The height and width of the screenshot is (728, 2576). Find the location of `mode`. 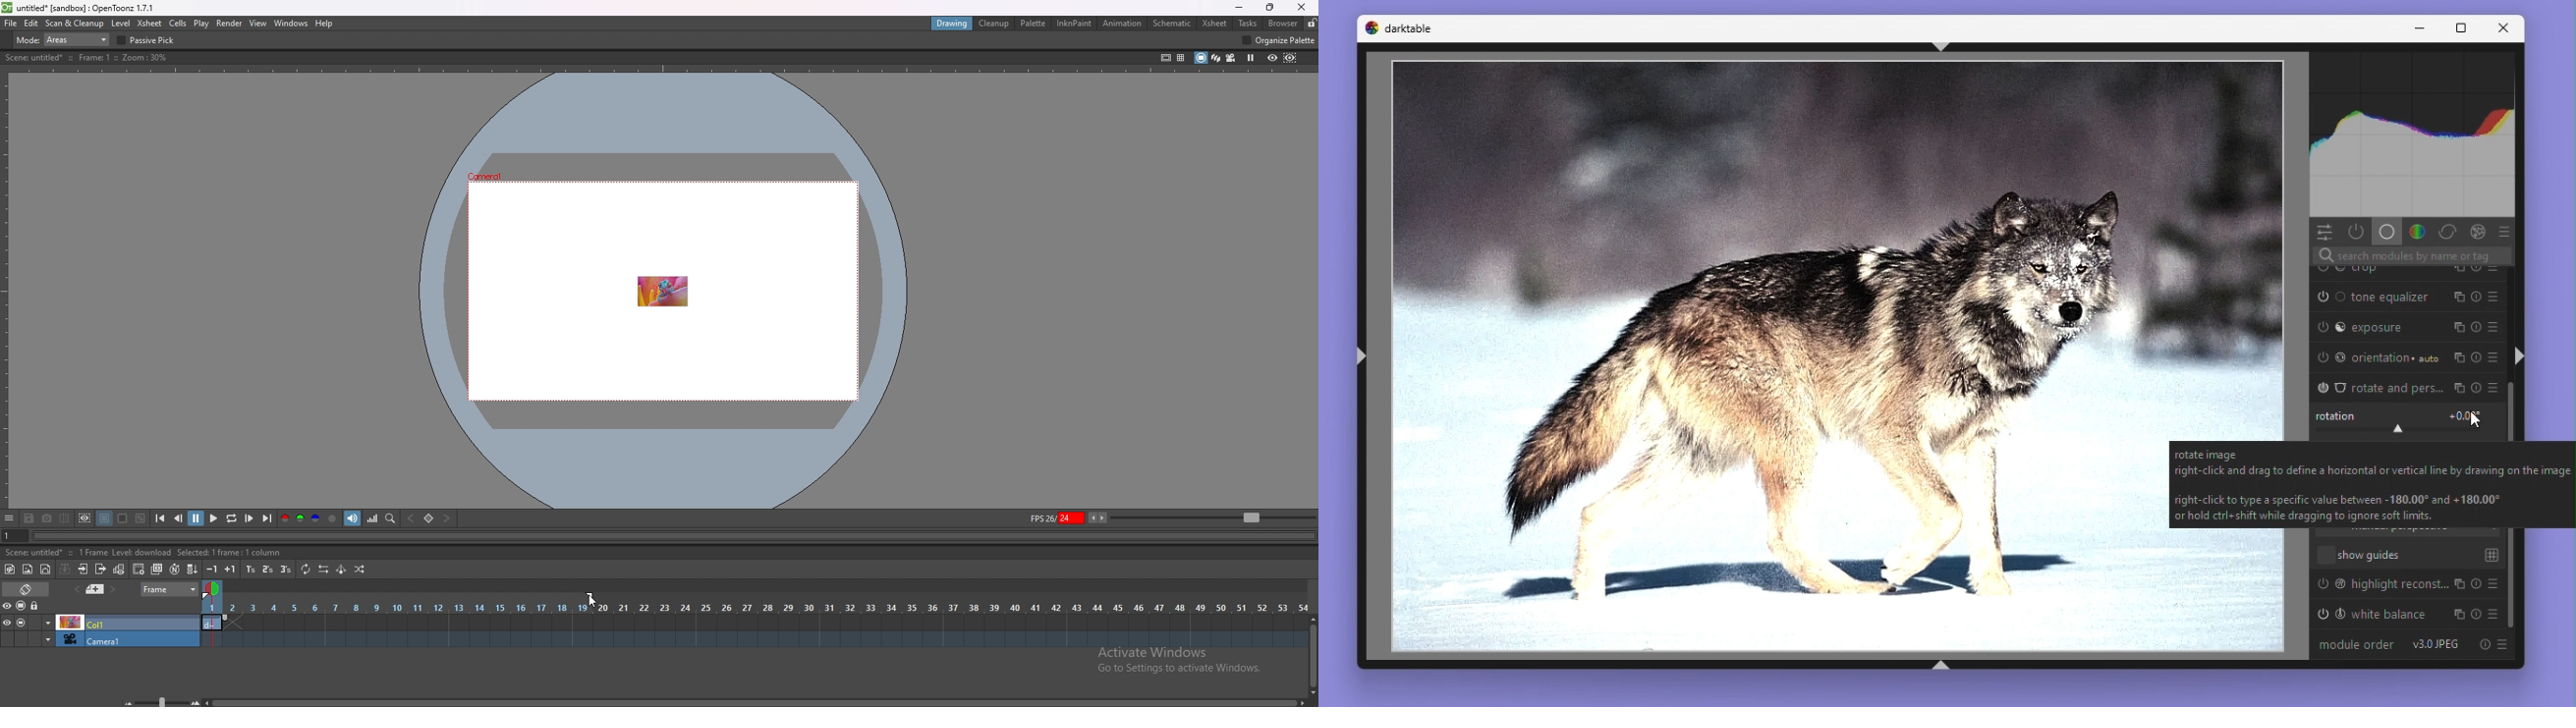

mode is located at coordinates (63, 39).